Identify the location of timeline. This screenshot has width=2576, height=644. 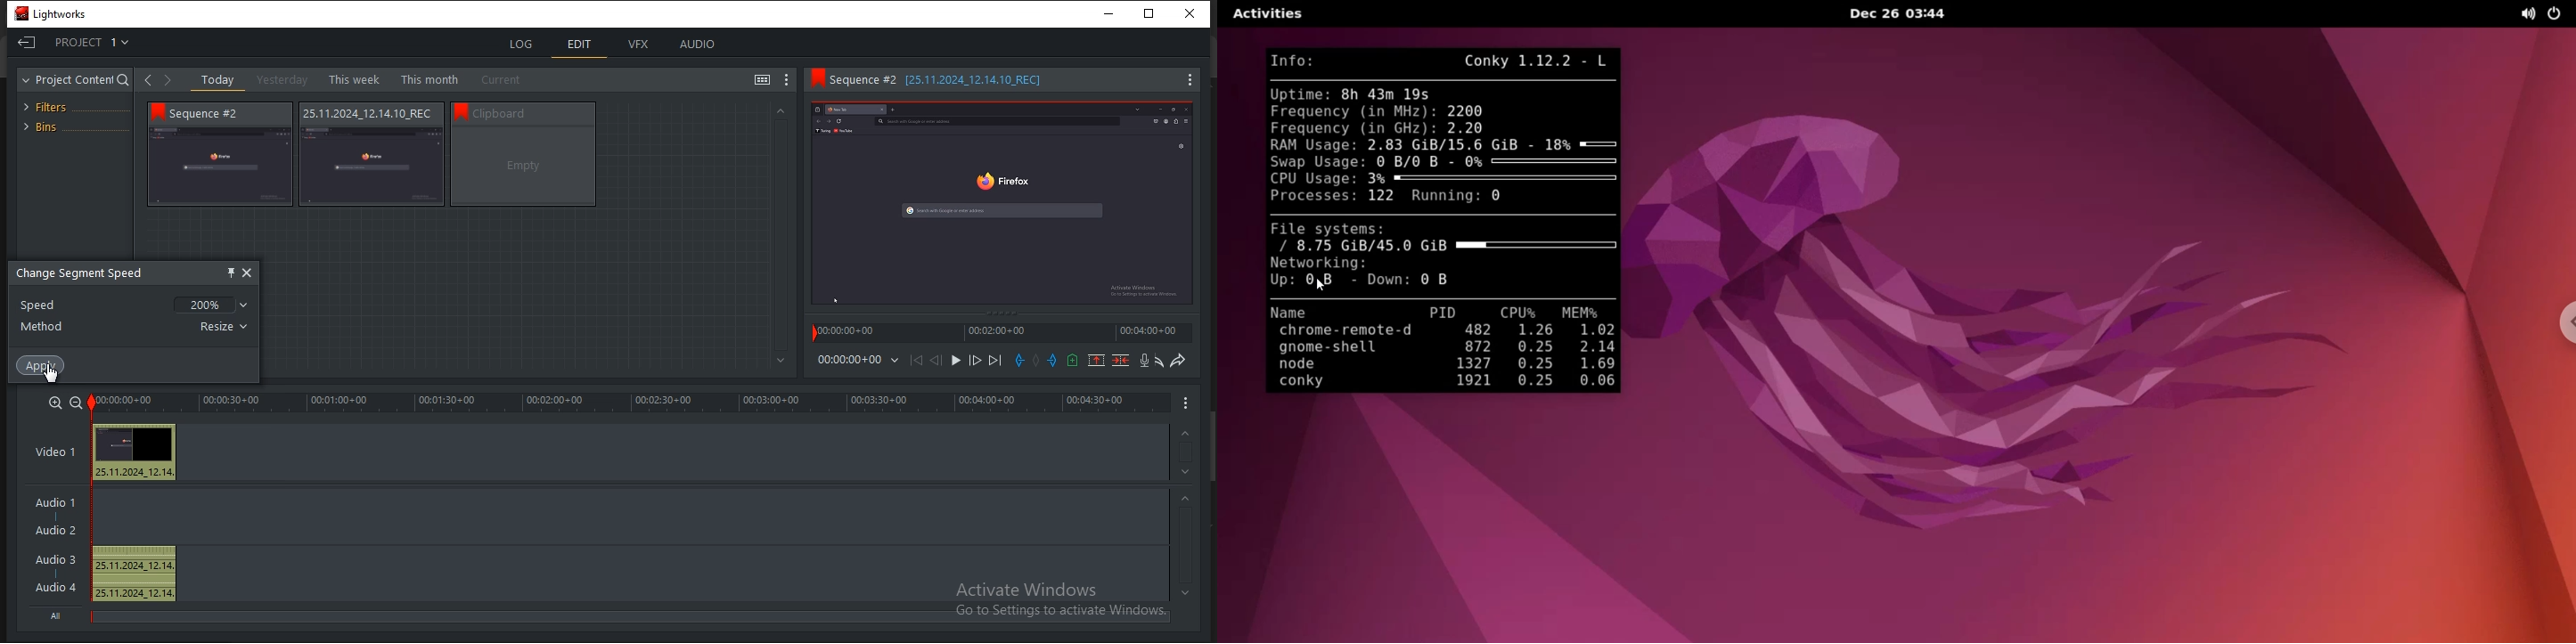
(631, 403).